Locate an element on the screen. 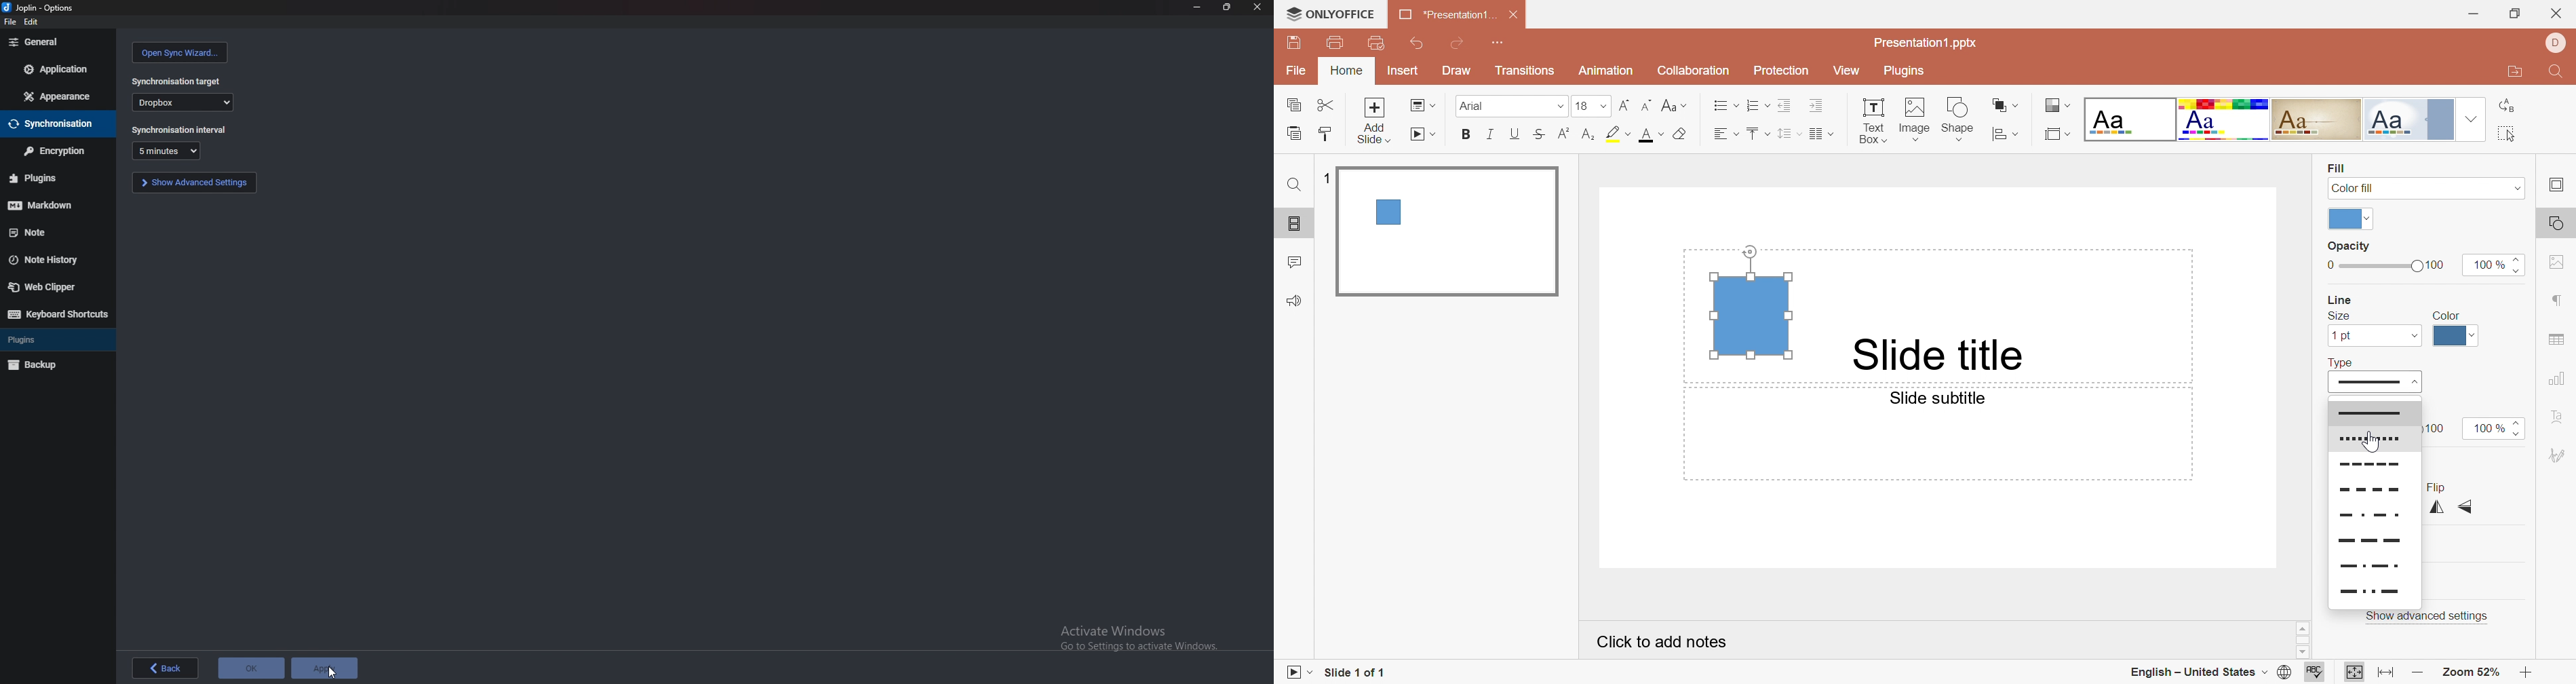 The image size is (2576, 700). comments is located at coordinates (1297, 261).